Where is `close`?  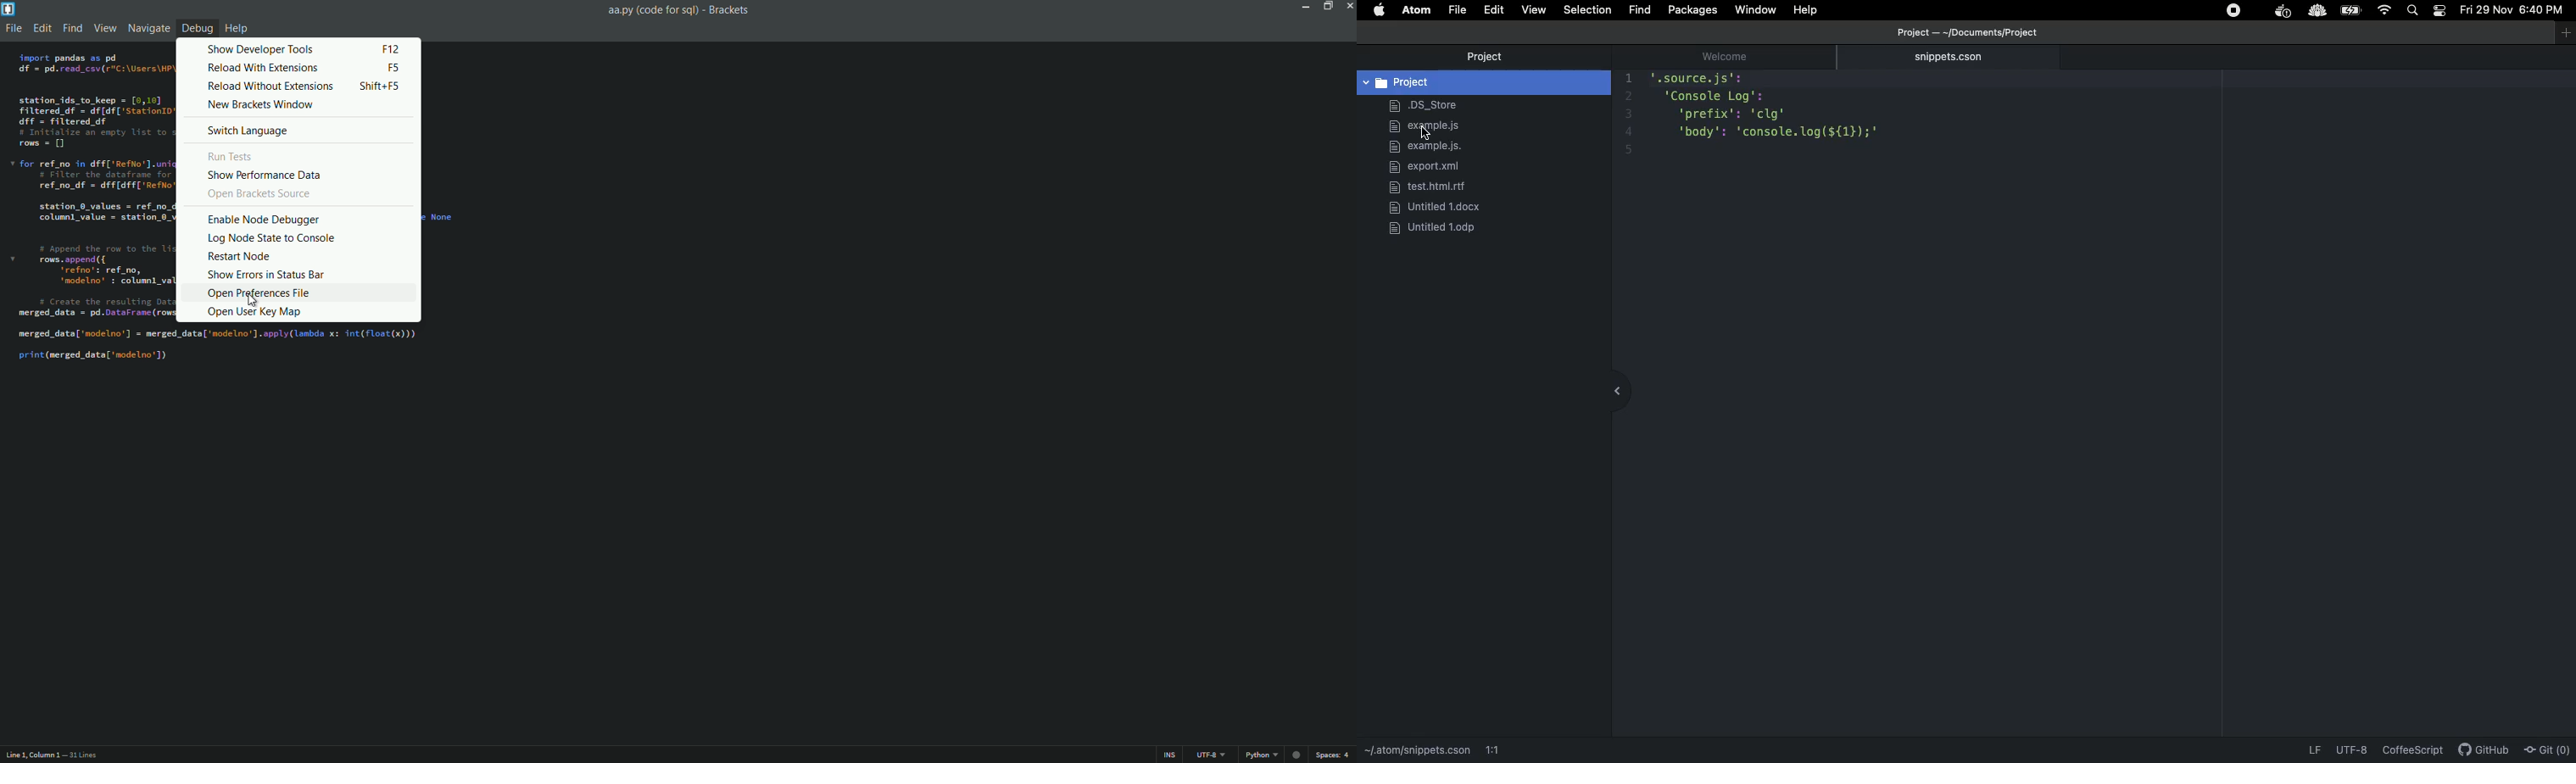 close is located at coordinates (1347, 8).